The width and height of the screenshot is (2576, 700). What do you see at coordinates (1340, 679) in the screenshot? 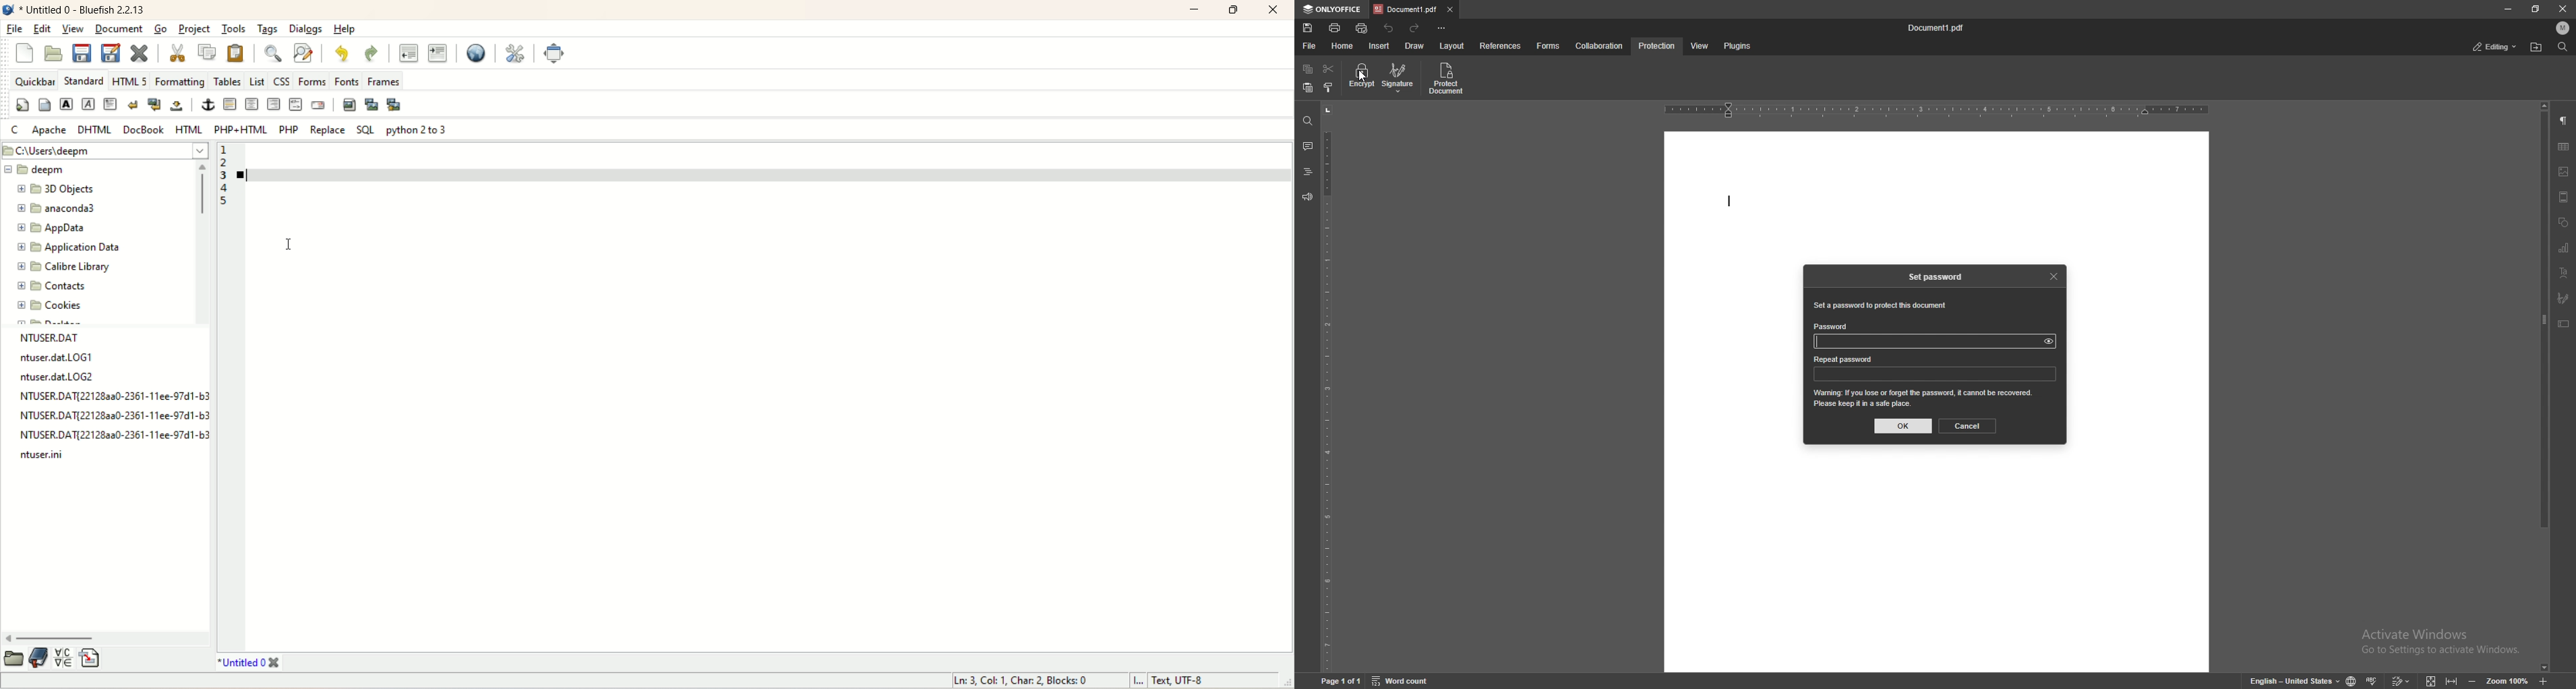
I see `page` at bounding box center [1340, 679].